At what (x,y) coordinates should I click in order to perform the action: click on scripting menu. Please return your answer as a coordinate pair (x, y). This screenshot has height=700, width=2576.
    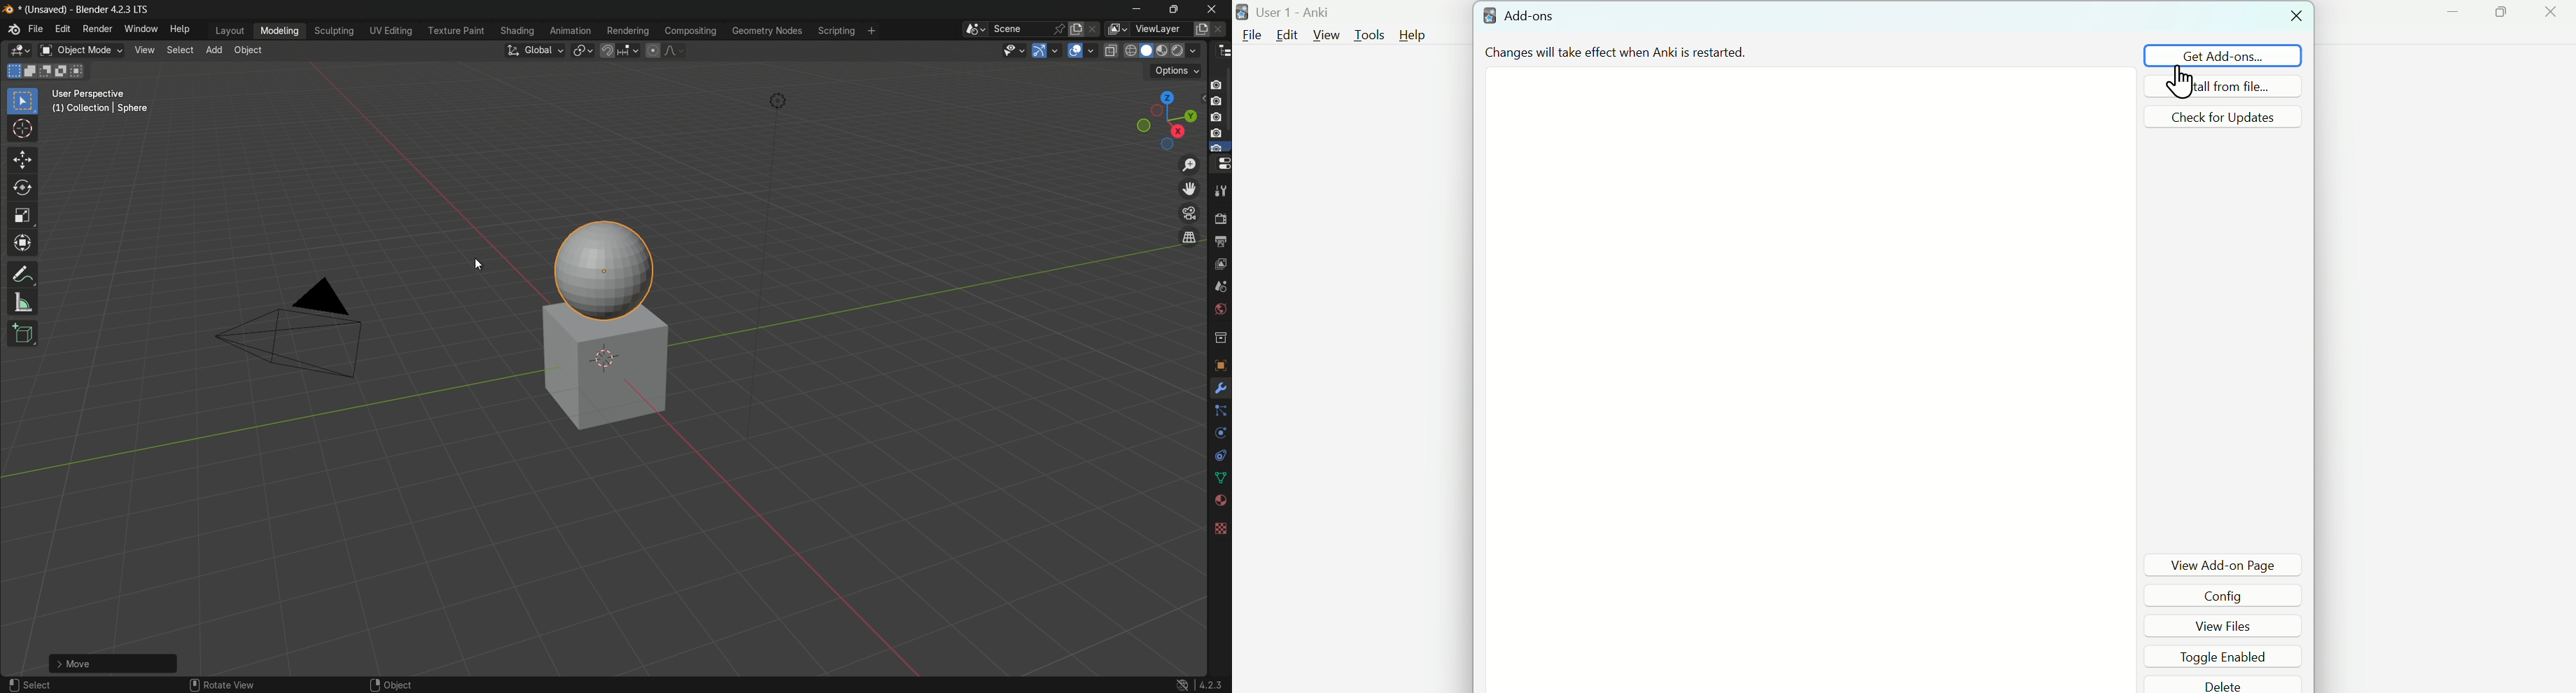
    Looking at the image, I should click on (835, 30).